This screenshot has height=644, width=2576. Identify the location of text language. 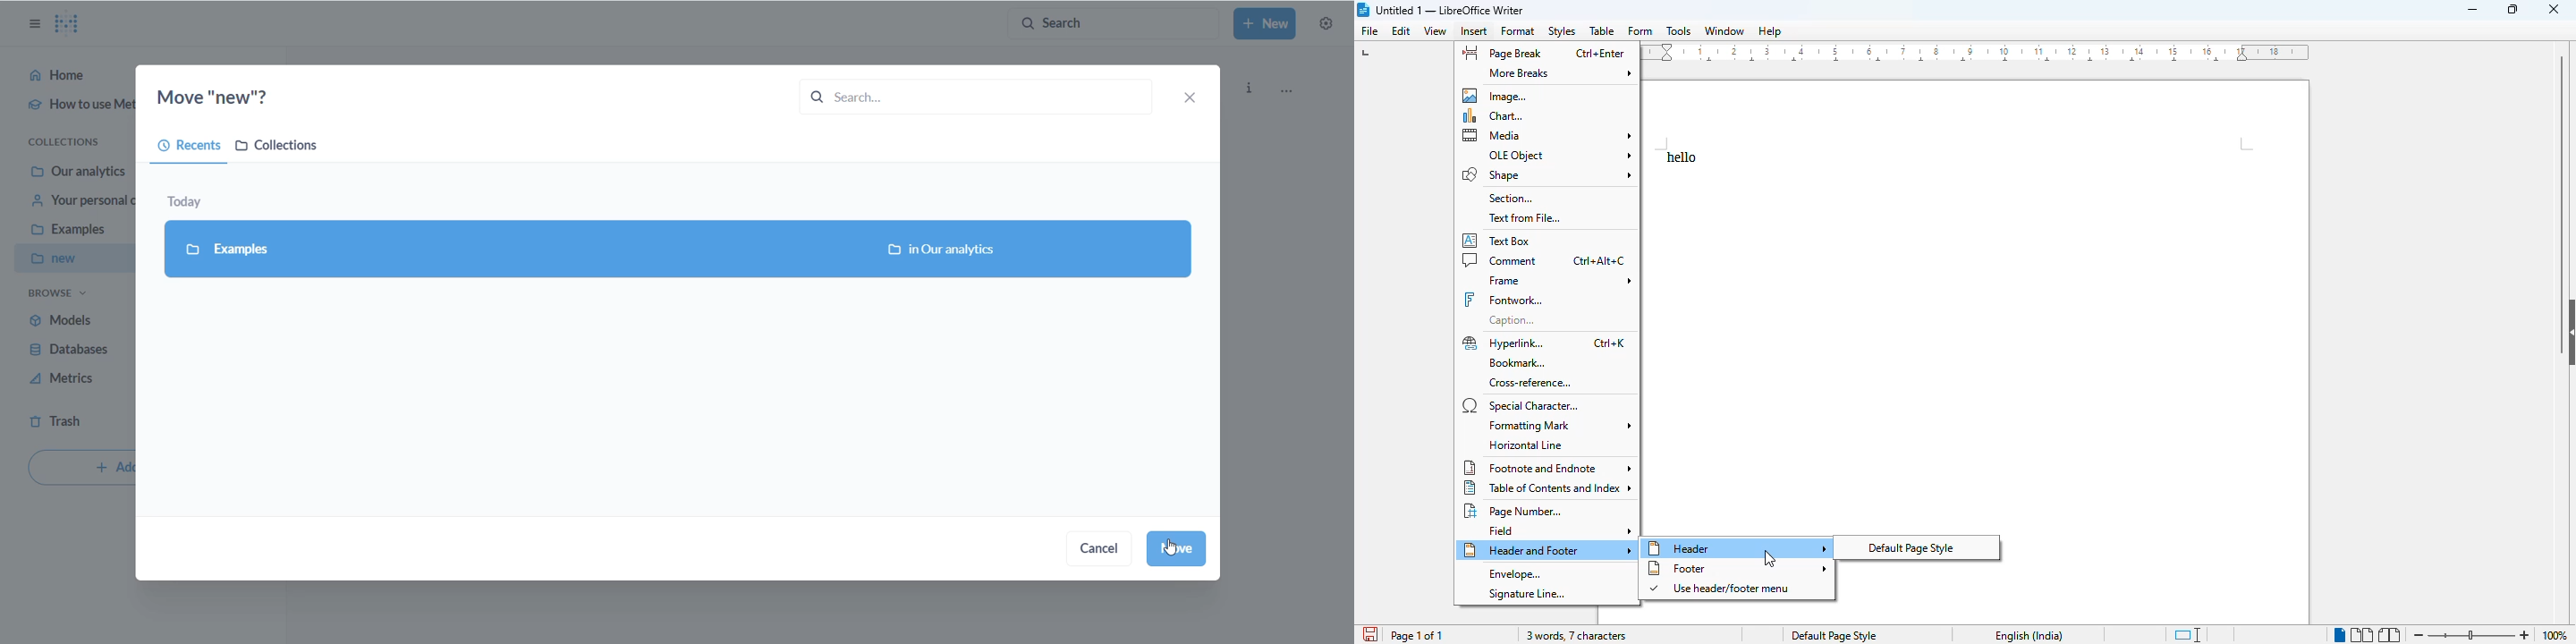
(2029, 636).